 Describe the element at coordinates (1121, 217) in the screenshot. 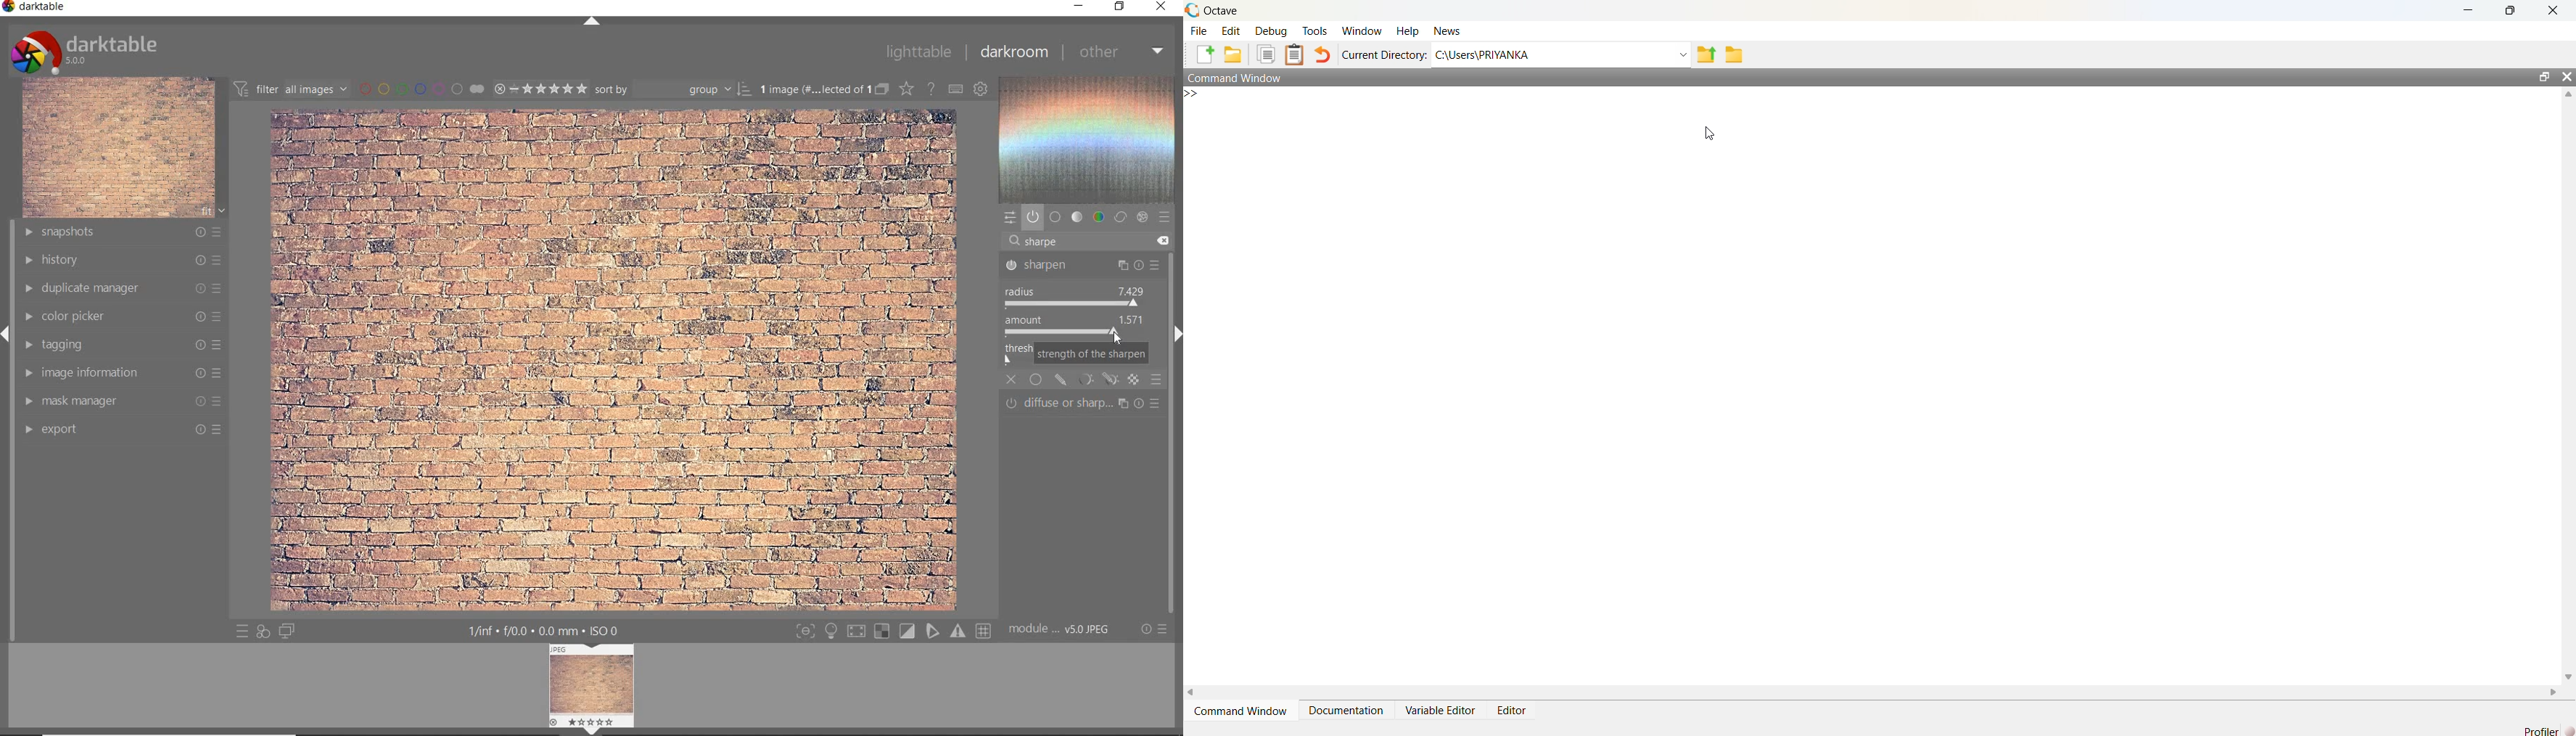

I see `correct ` at that location.